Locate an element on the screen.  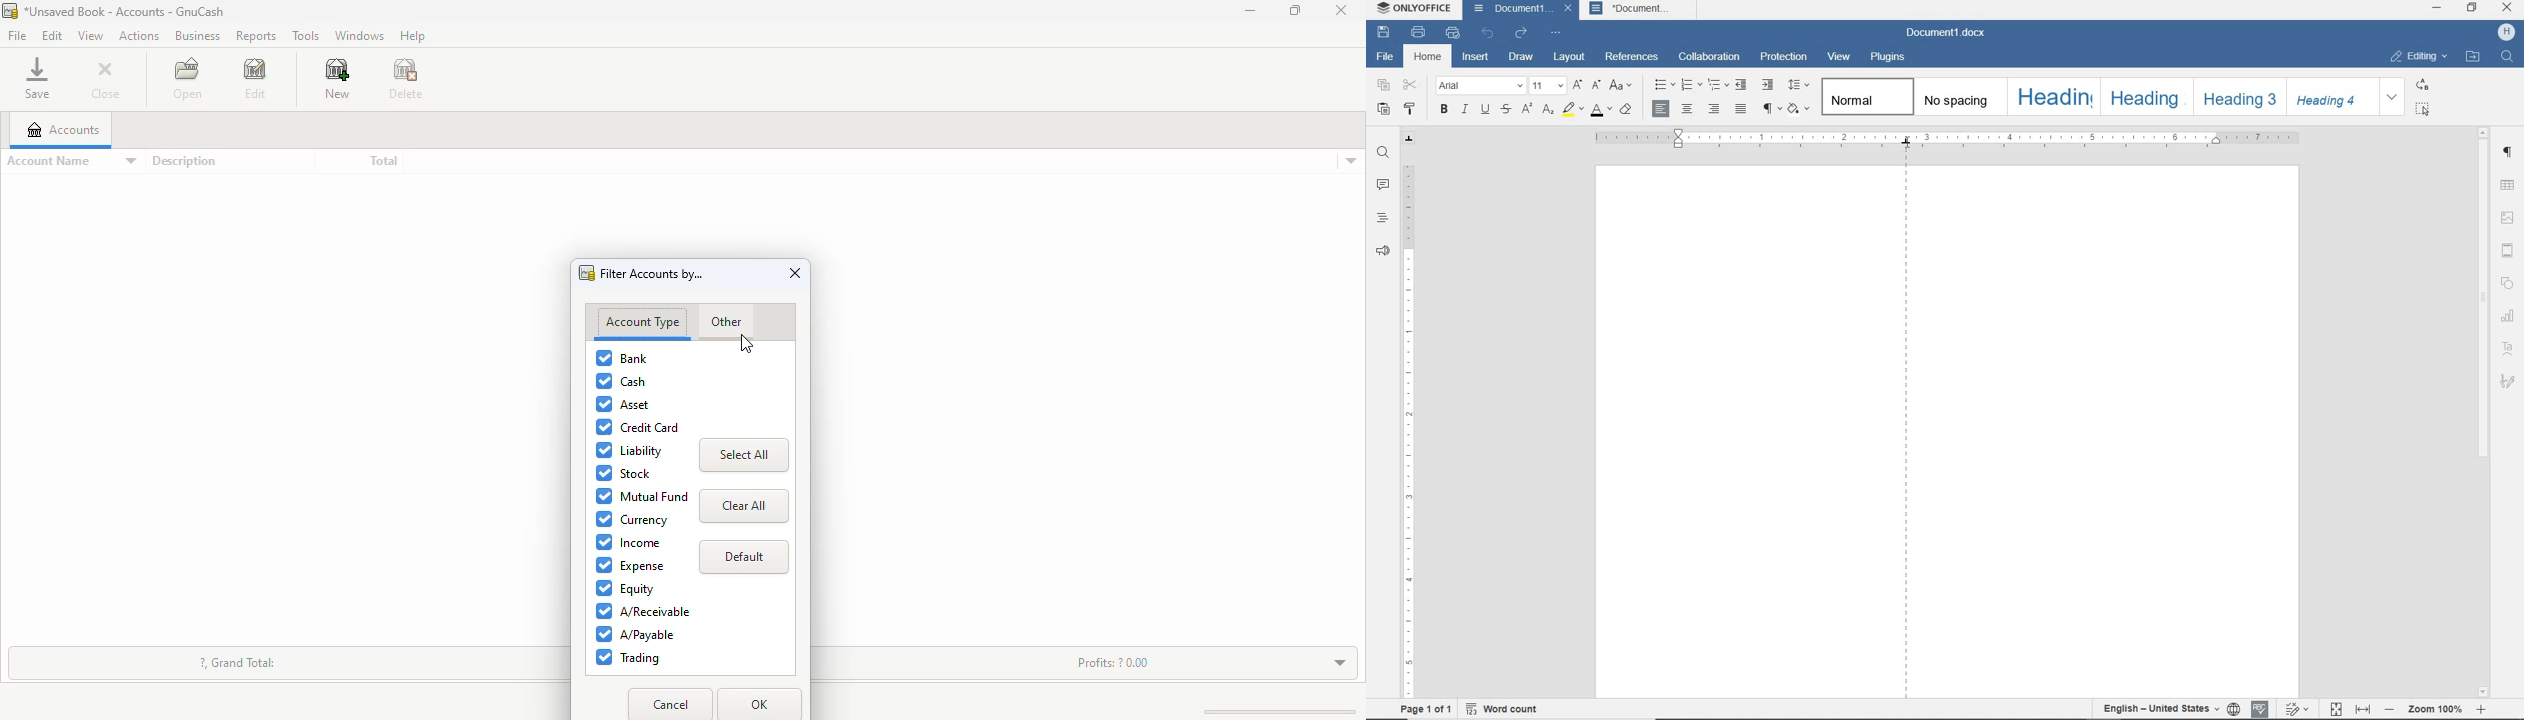
maximize is located at coordinates (1295, 10).